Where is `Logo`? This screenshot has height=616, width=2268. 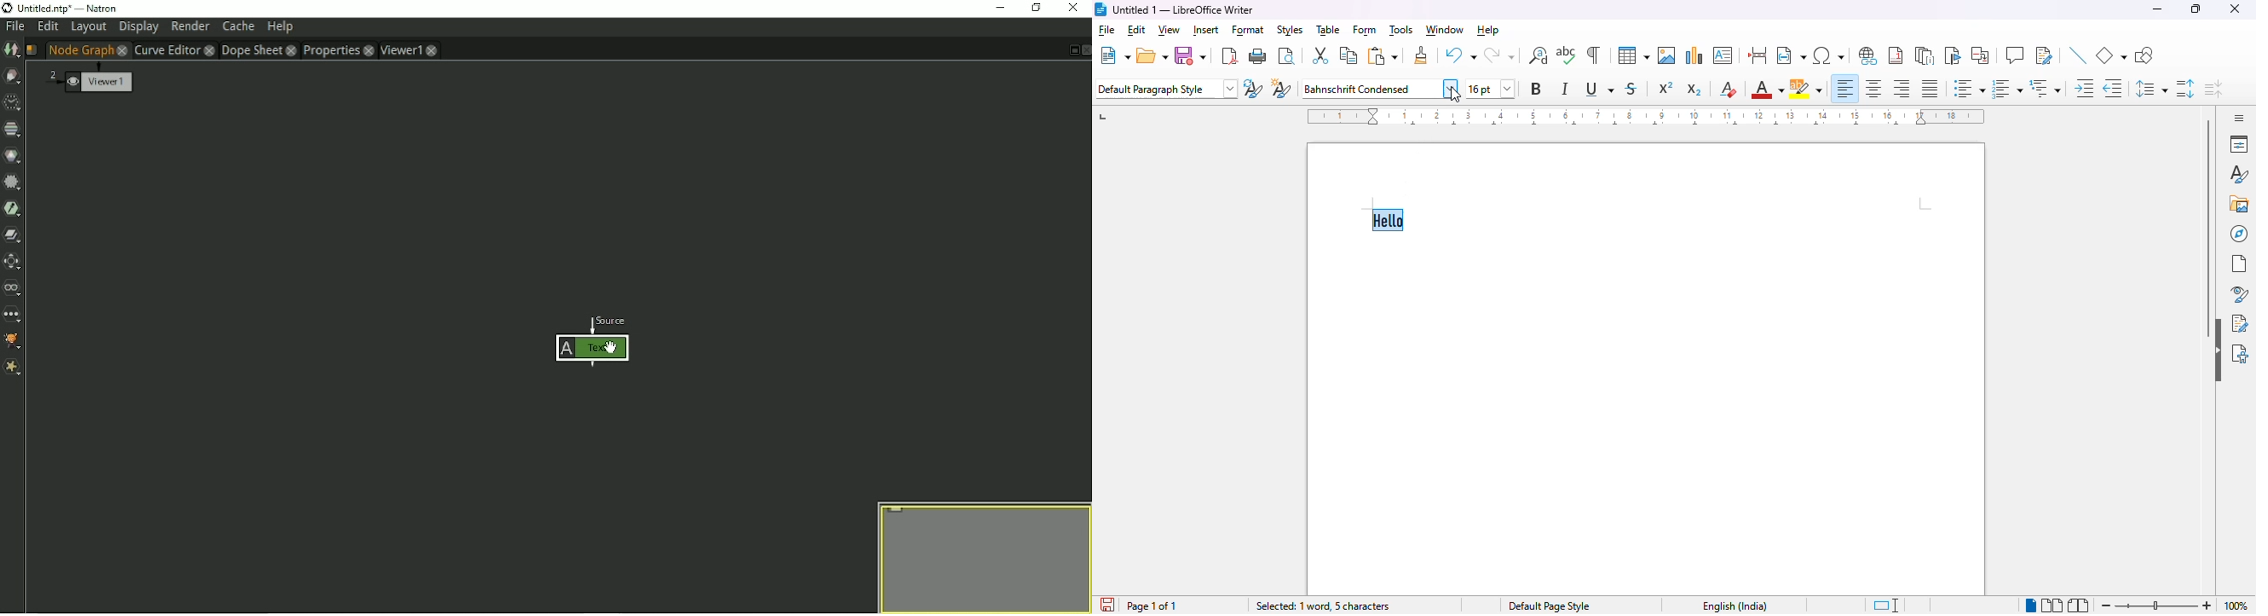 Logo is located at coordinates (1100, 9).